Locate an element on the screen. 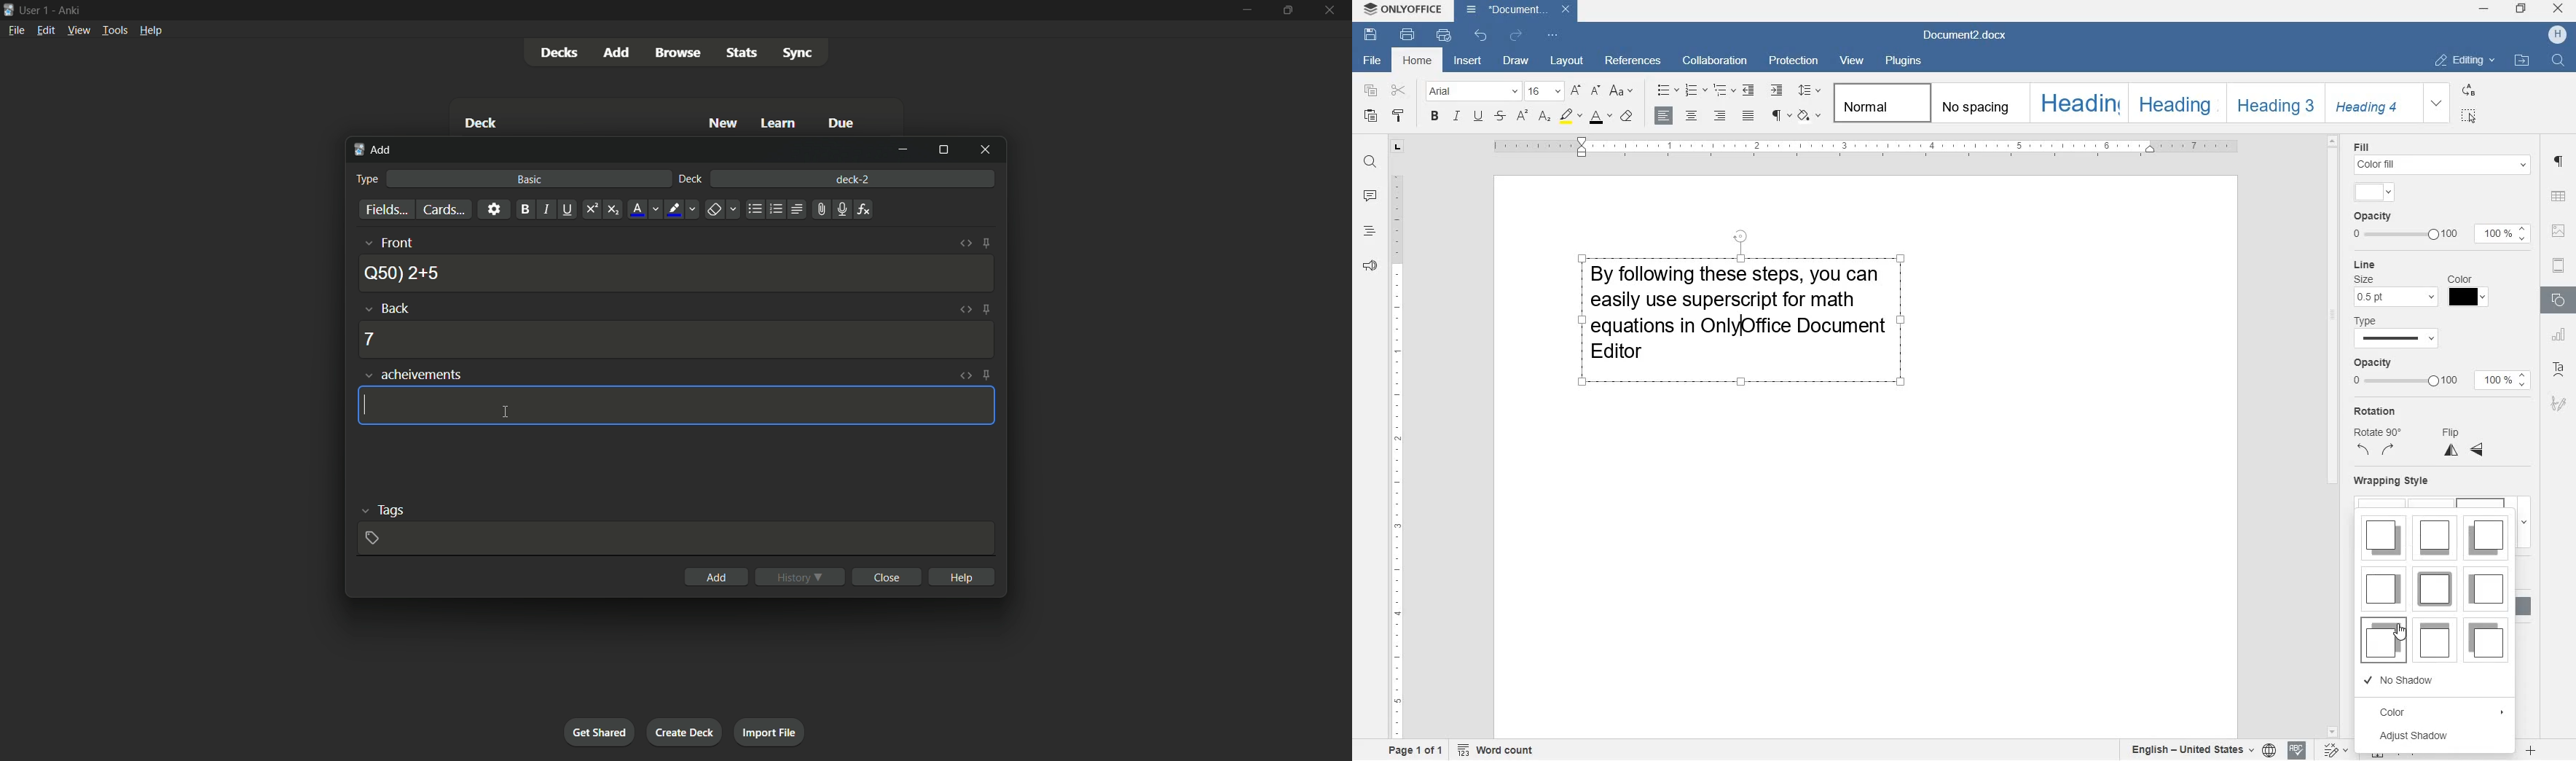  decrease indent is located at coordinates (1749, 91).